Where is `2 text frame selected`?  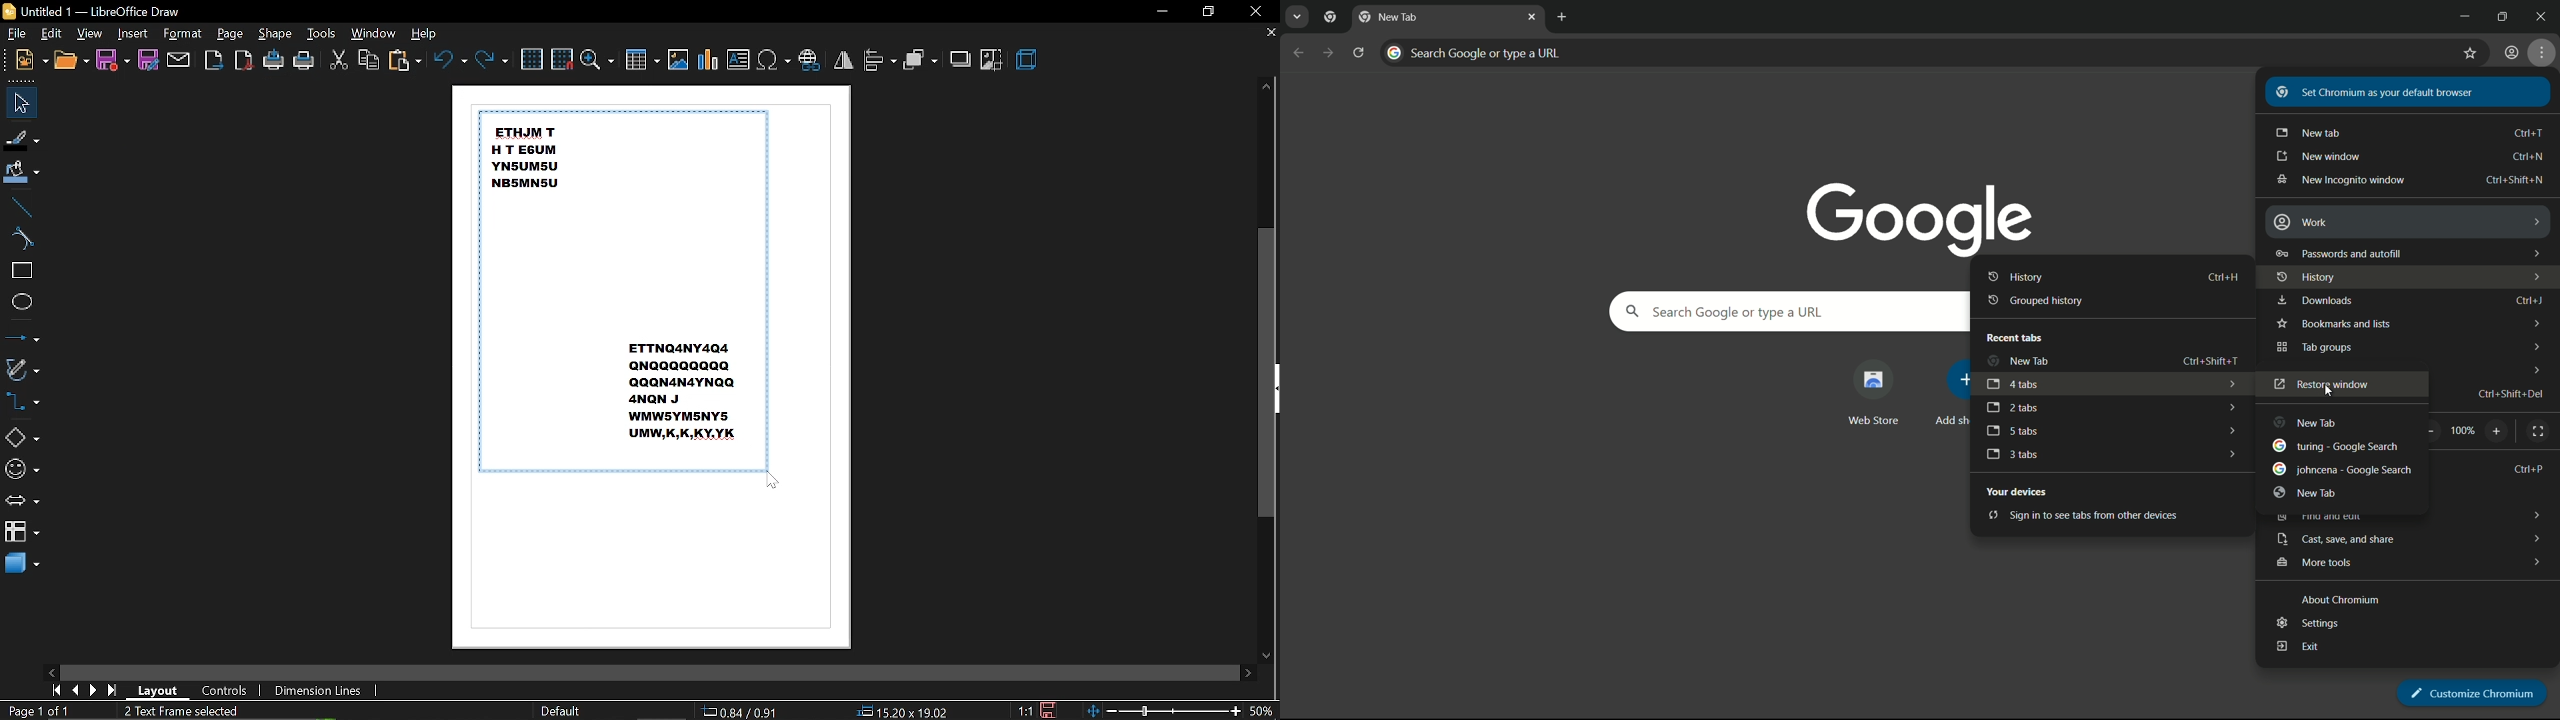
2 text frame selected is located at coordinates (192, 711).